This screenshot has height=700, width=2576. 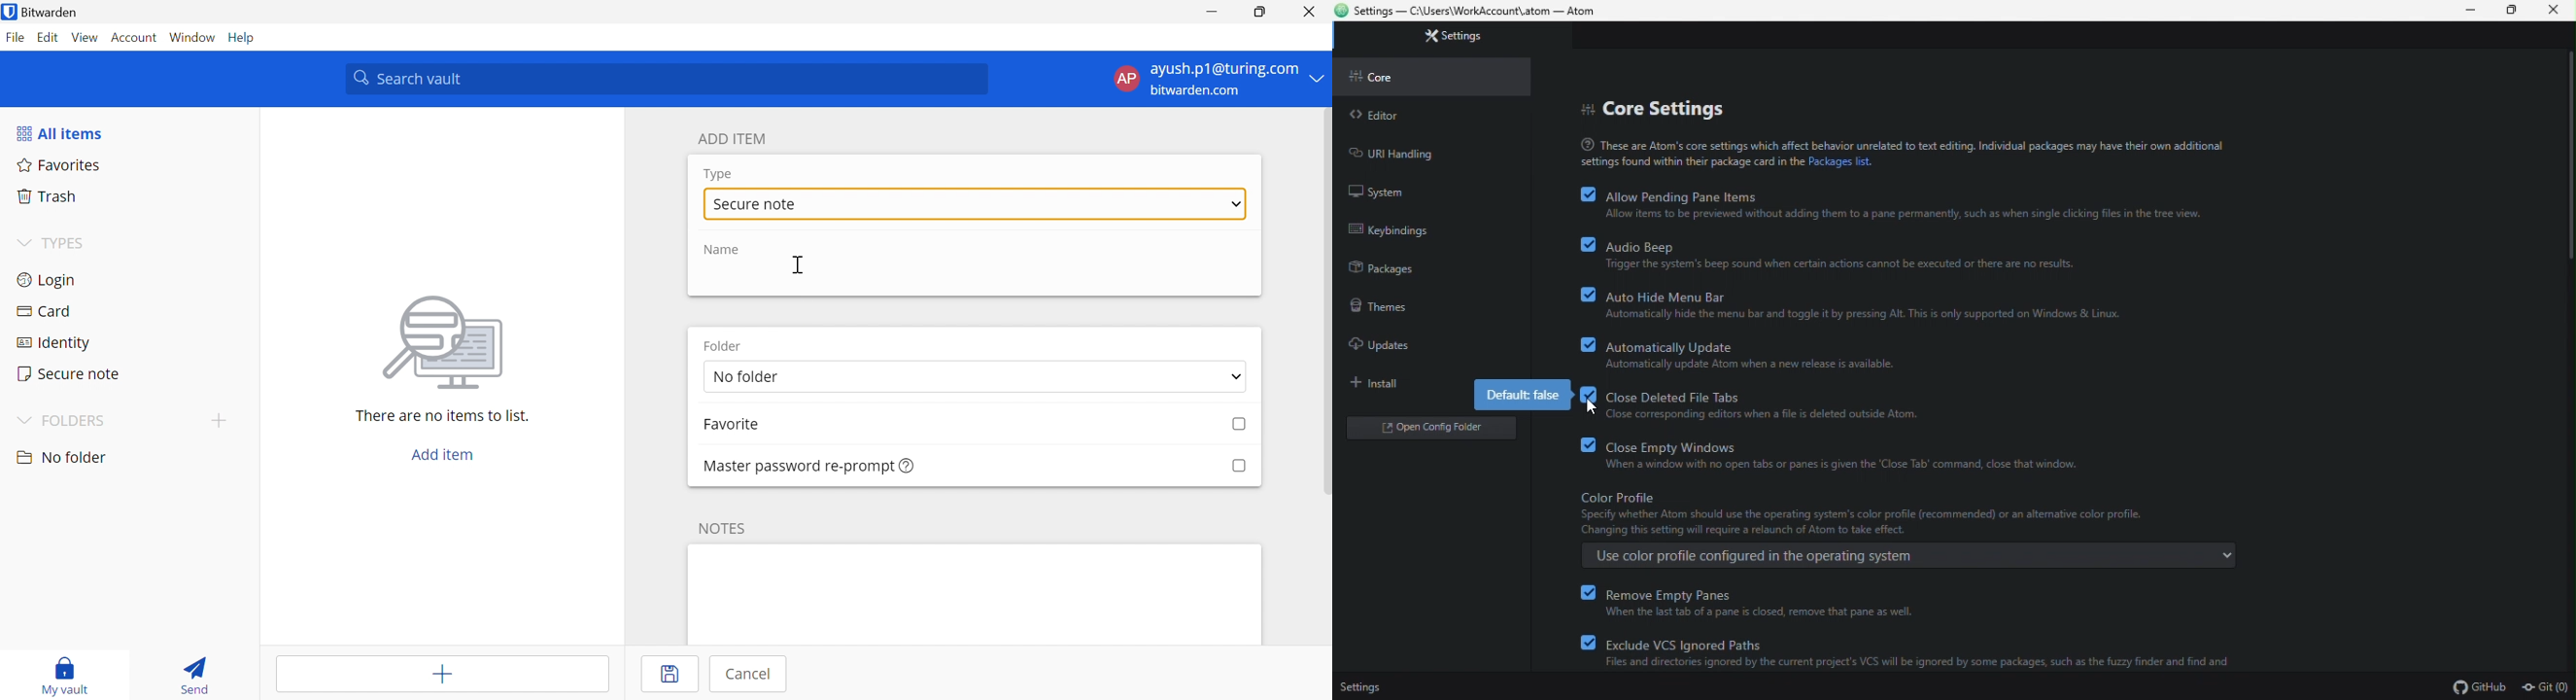 What do you see at coordinates (2557, 12) in the screenshot?
I see `close` at bounding box center [2557, 12].